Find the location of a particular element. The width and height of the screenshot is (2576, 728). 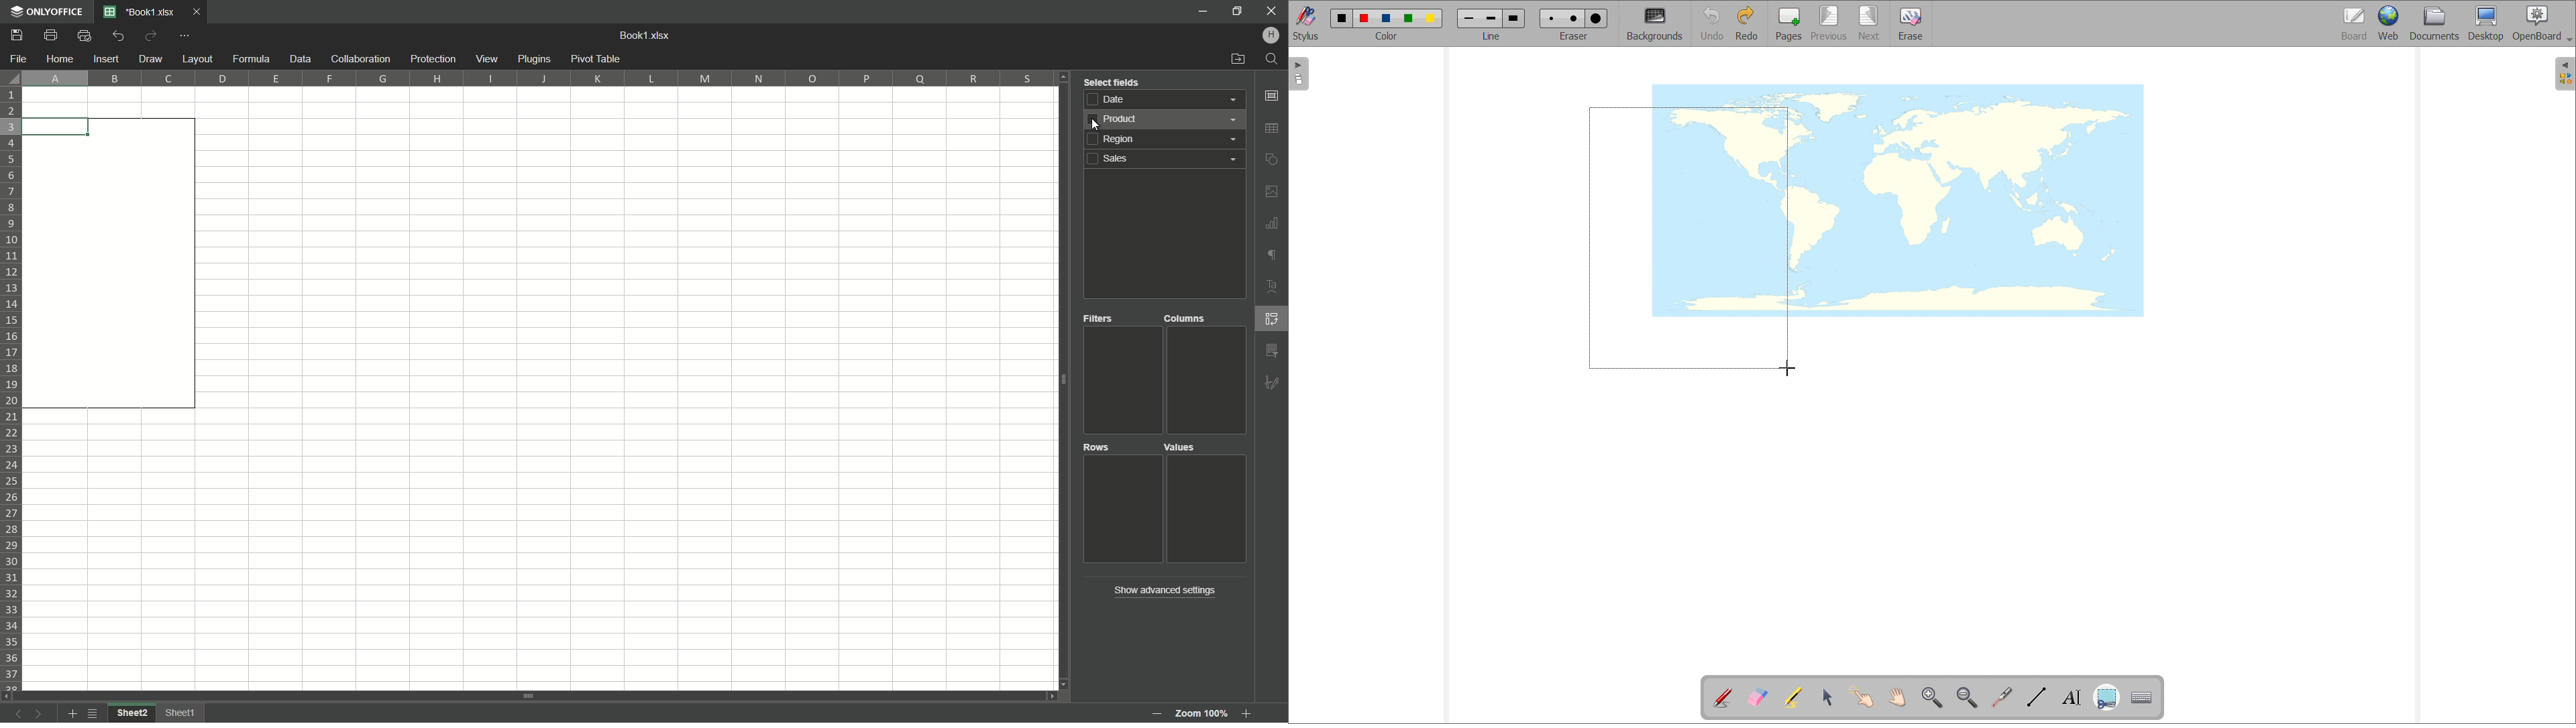

Pivot table is located at coordinates (597, 59).